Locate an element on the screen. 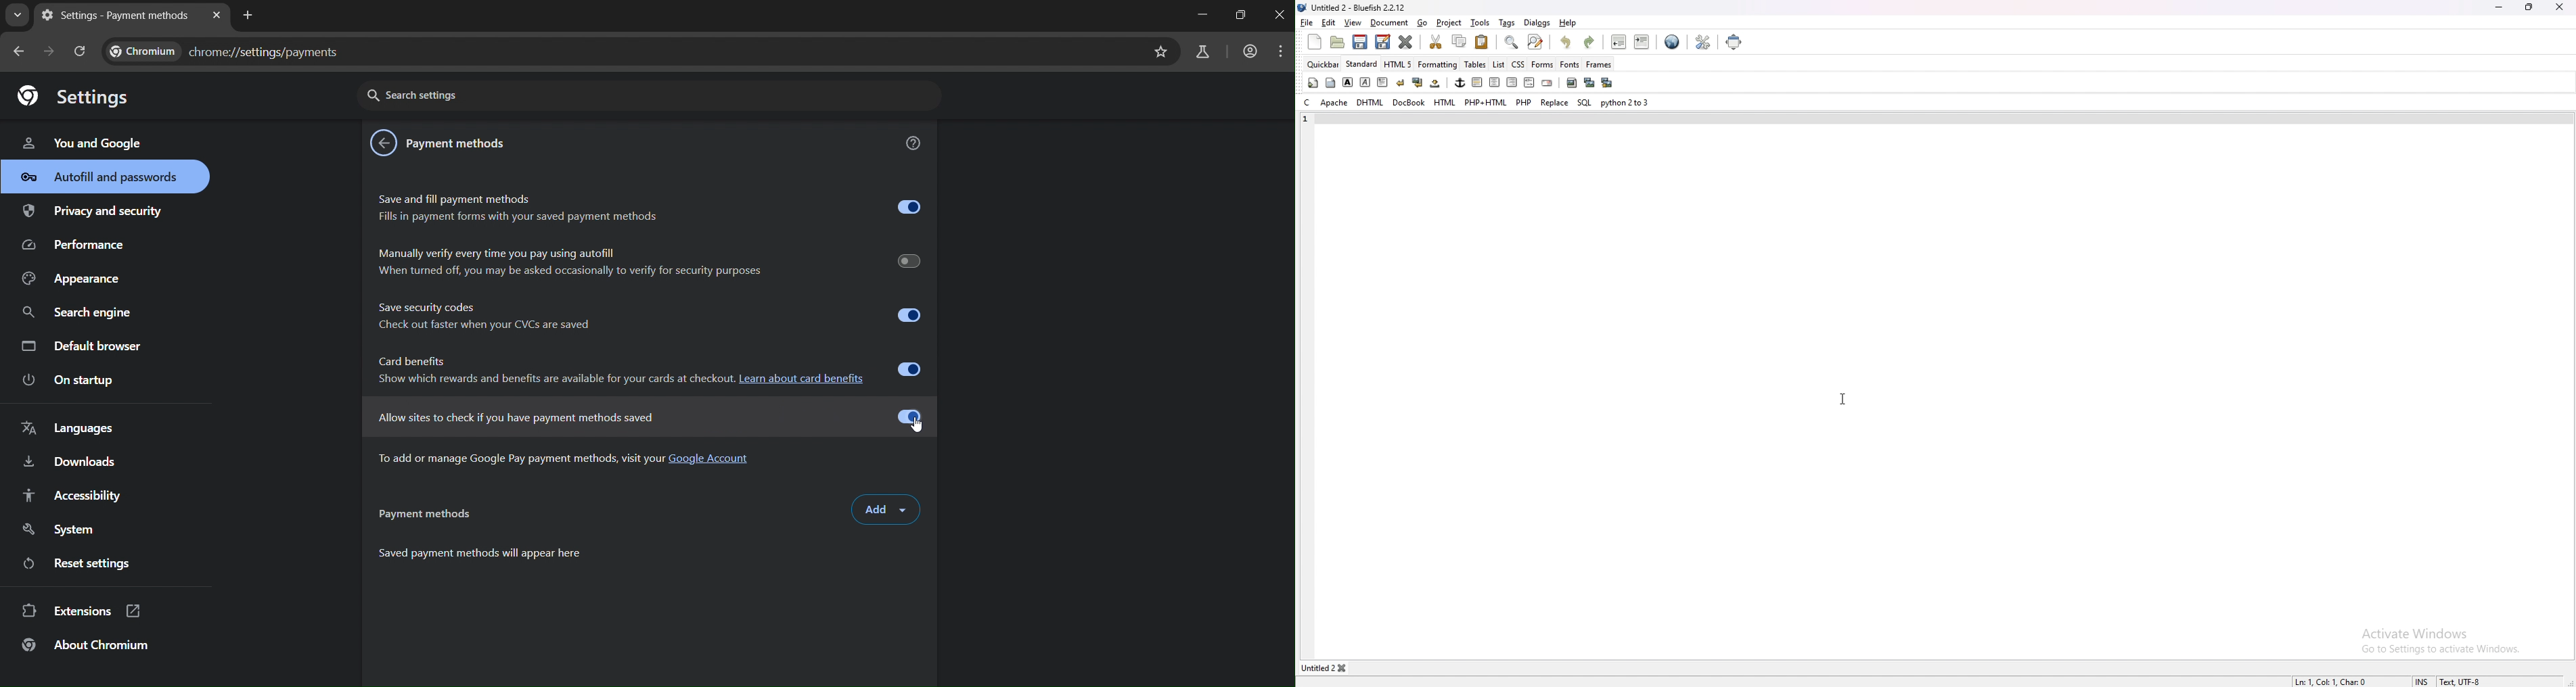 This screenshot has height=700, width=2576. go back one page is located at coordinates (20, 53).